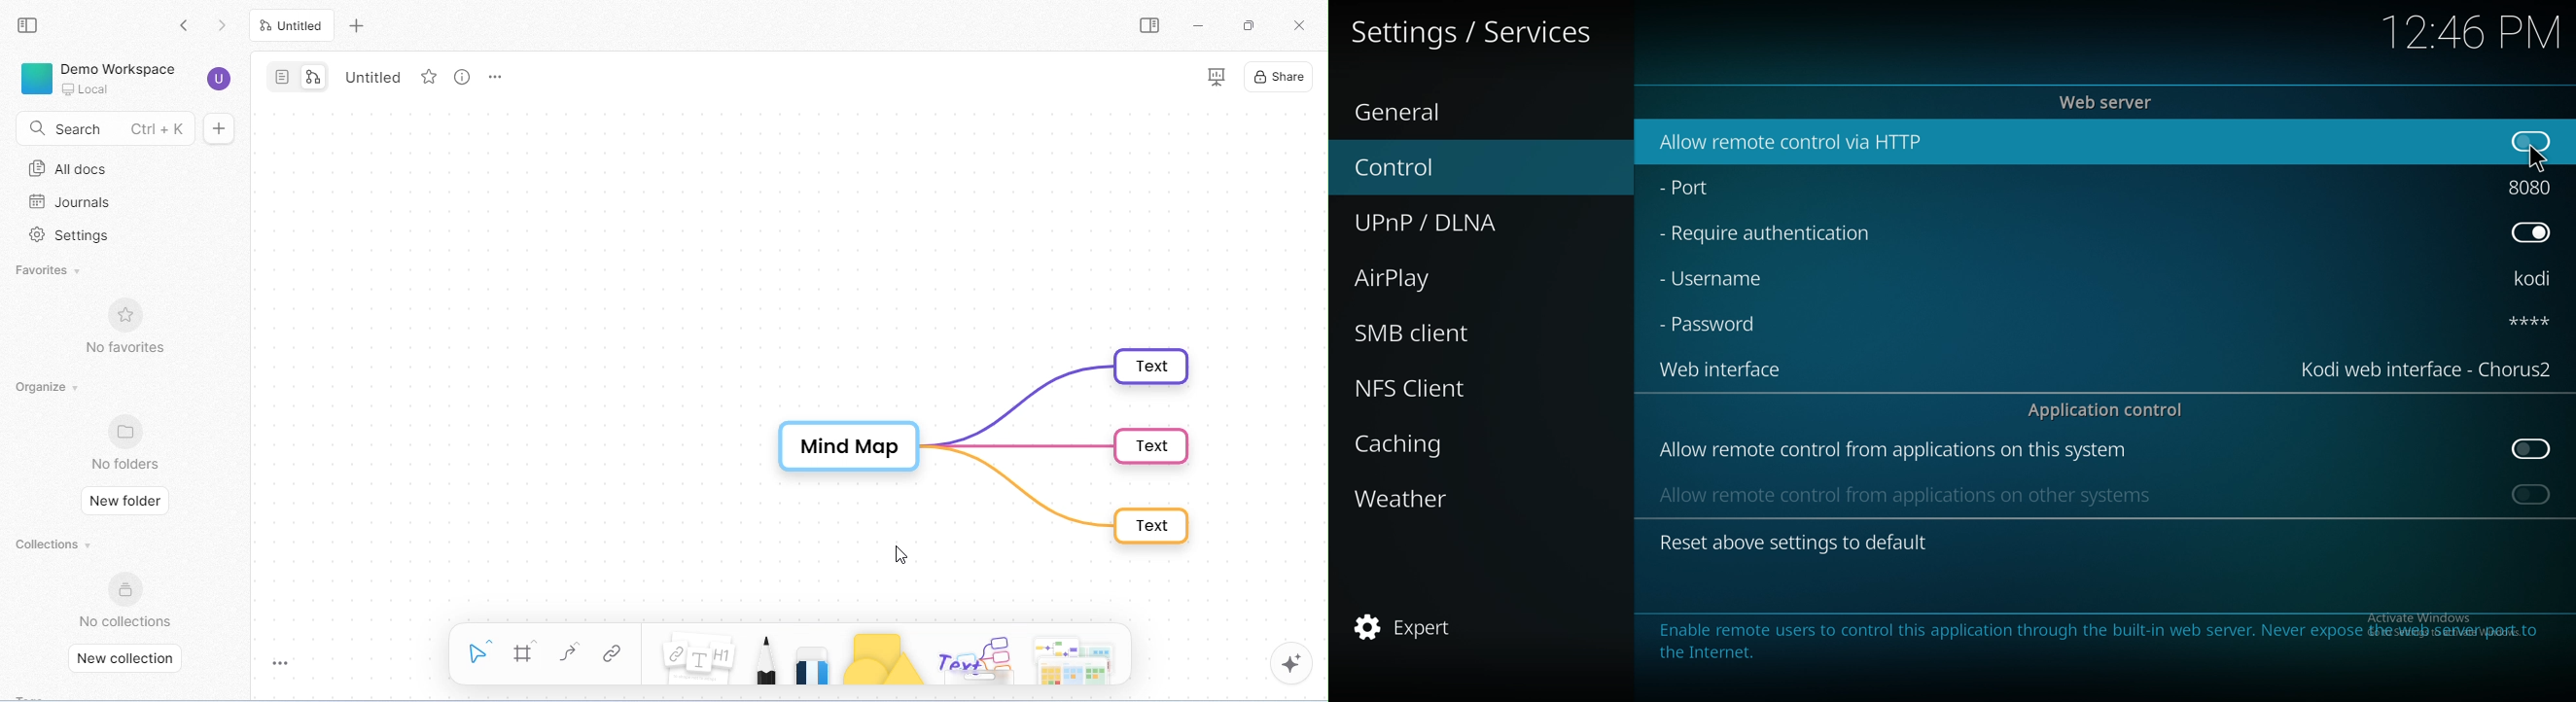 Image resolution: width=2576 pixels, height=728 pixels. I want to click on airplay, so click(1440, 276).